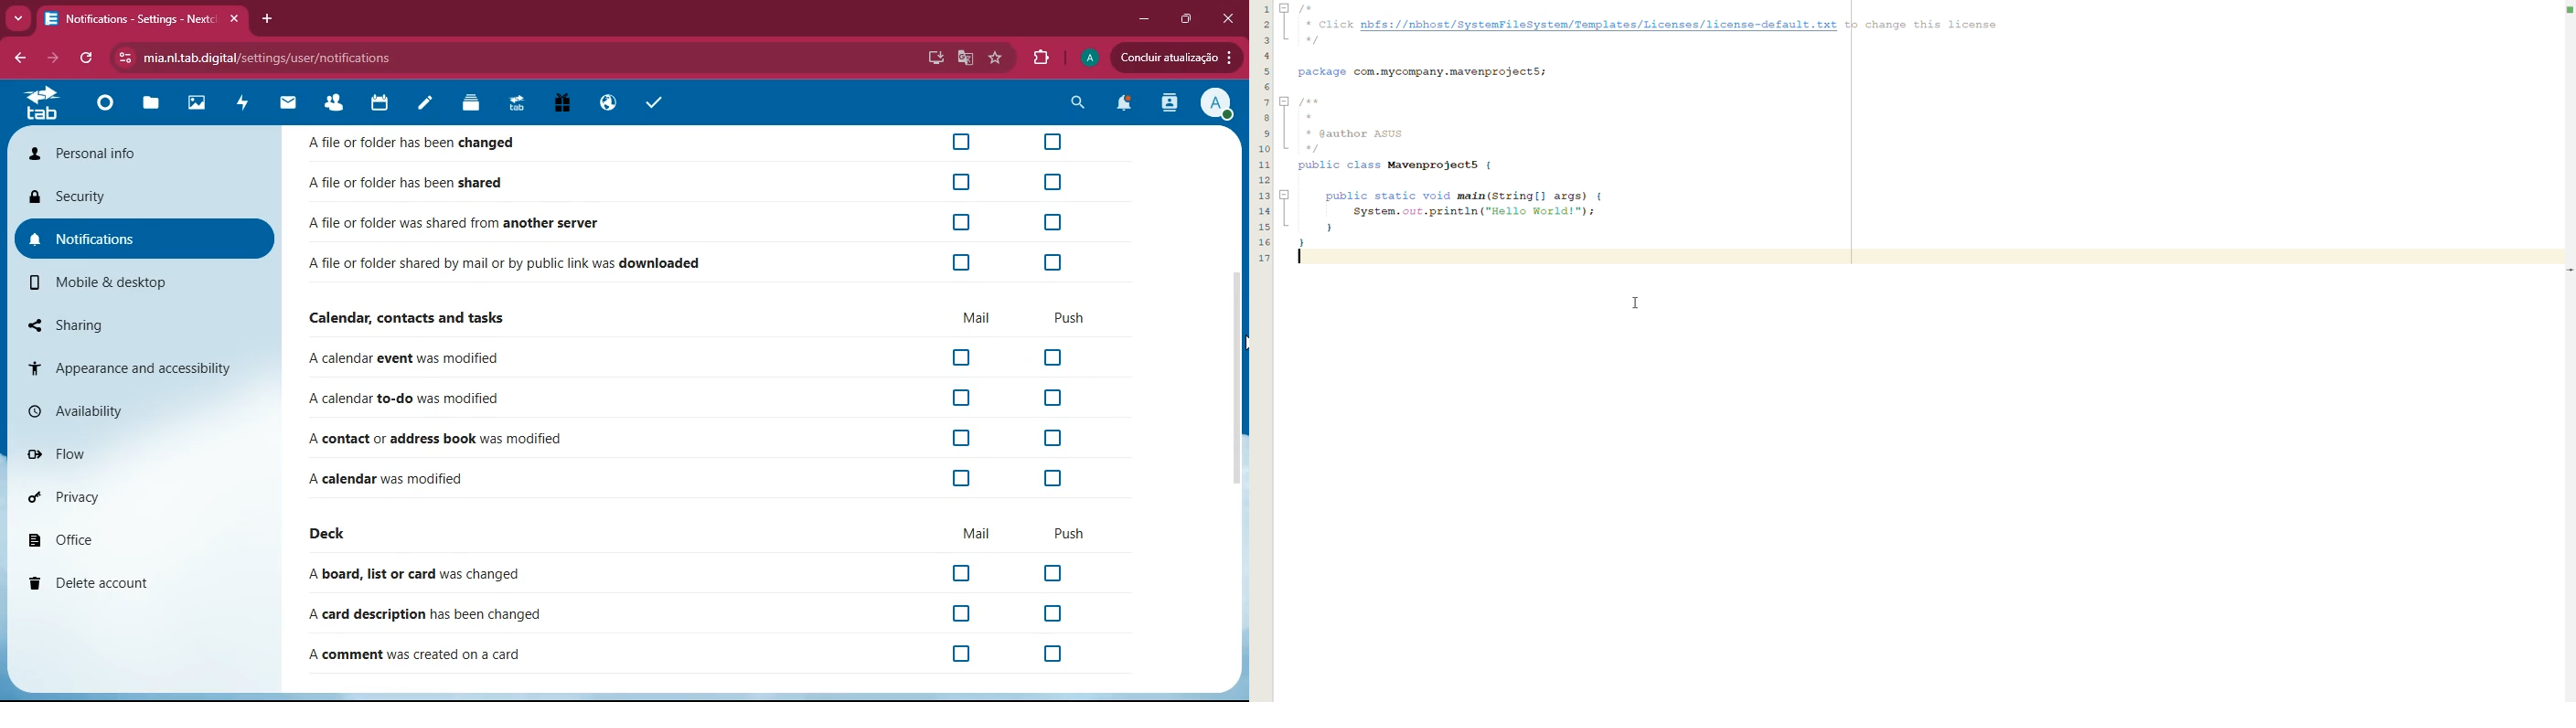 The height and width of the screenshot is (728, 2576). Describe the element at coordinates (339, 533) in the screenshot. I see `deck` at that location.